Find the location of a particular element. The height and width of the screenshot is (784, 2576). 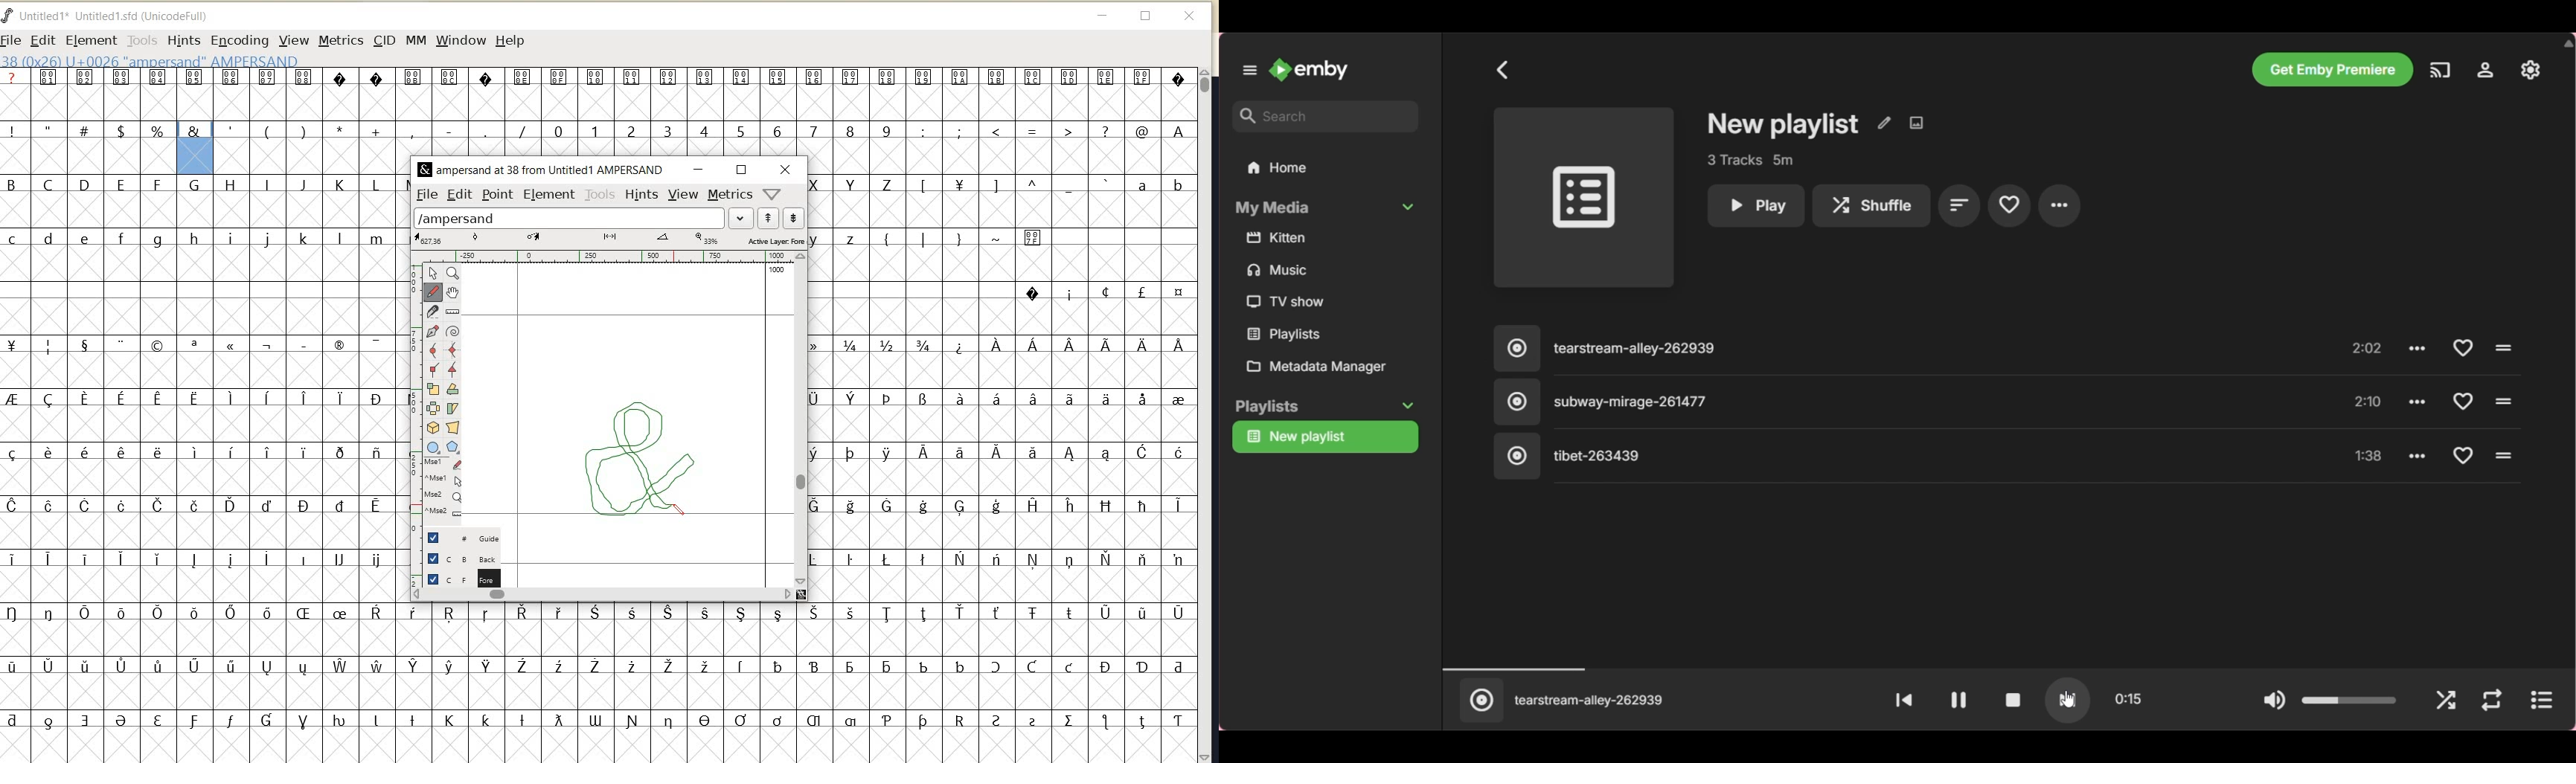

ELEMENT is located at coordinates (89, 40).